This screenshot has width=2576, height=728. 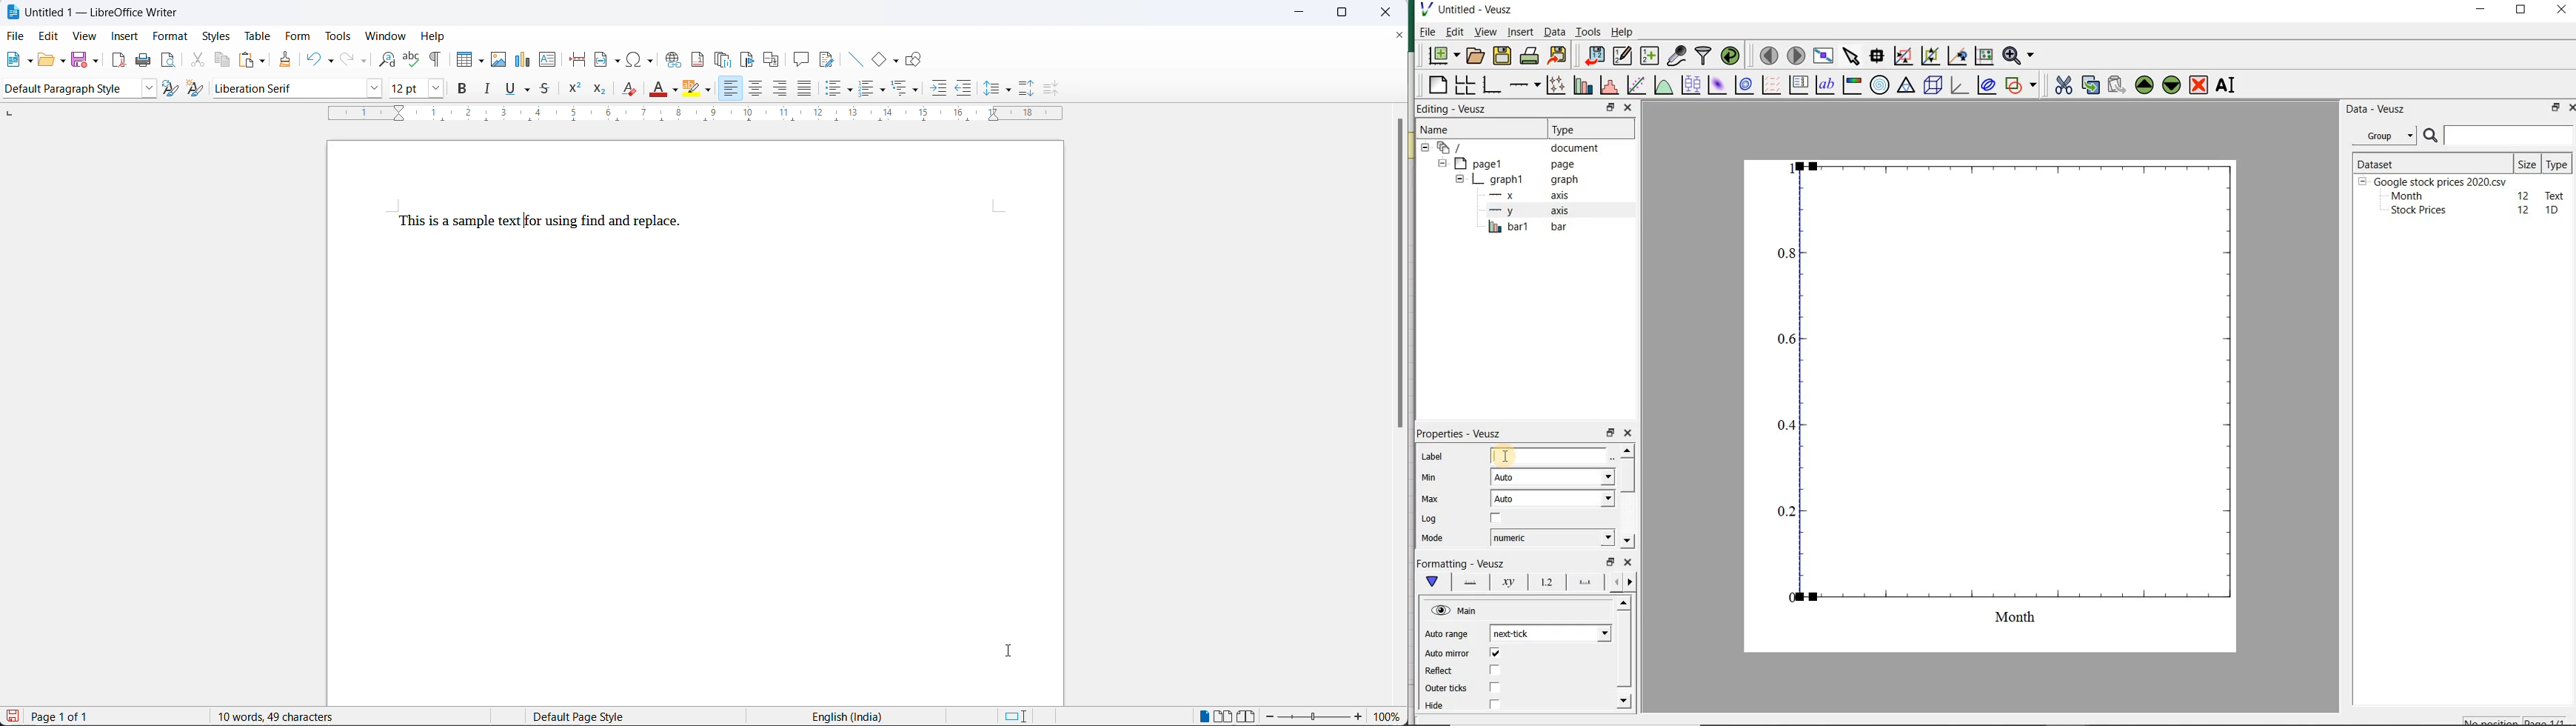 I want to click on print preview, so click(x=170, y=61).